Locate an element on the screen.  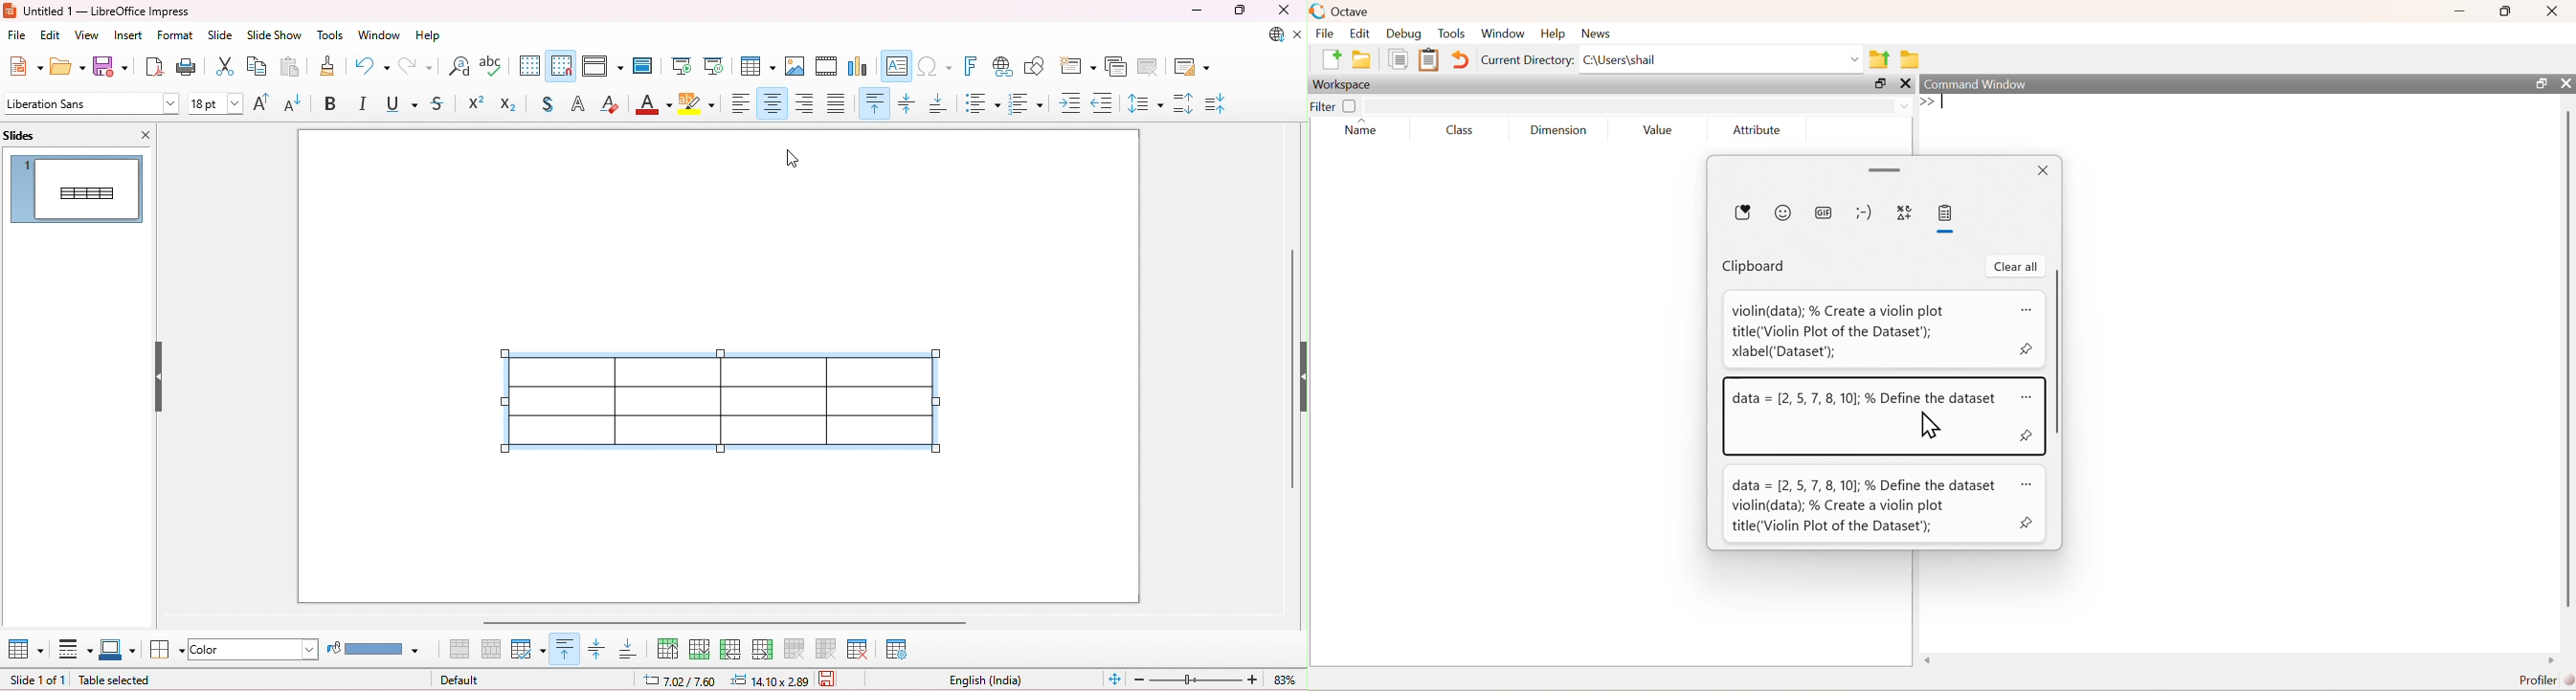
insert fontwork text is located at coordinates (974, 66).